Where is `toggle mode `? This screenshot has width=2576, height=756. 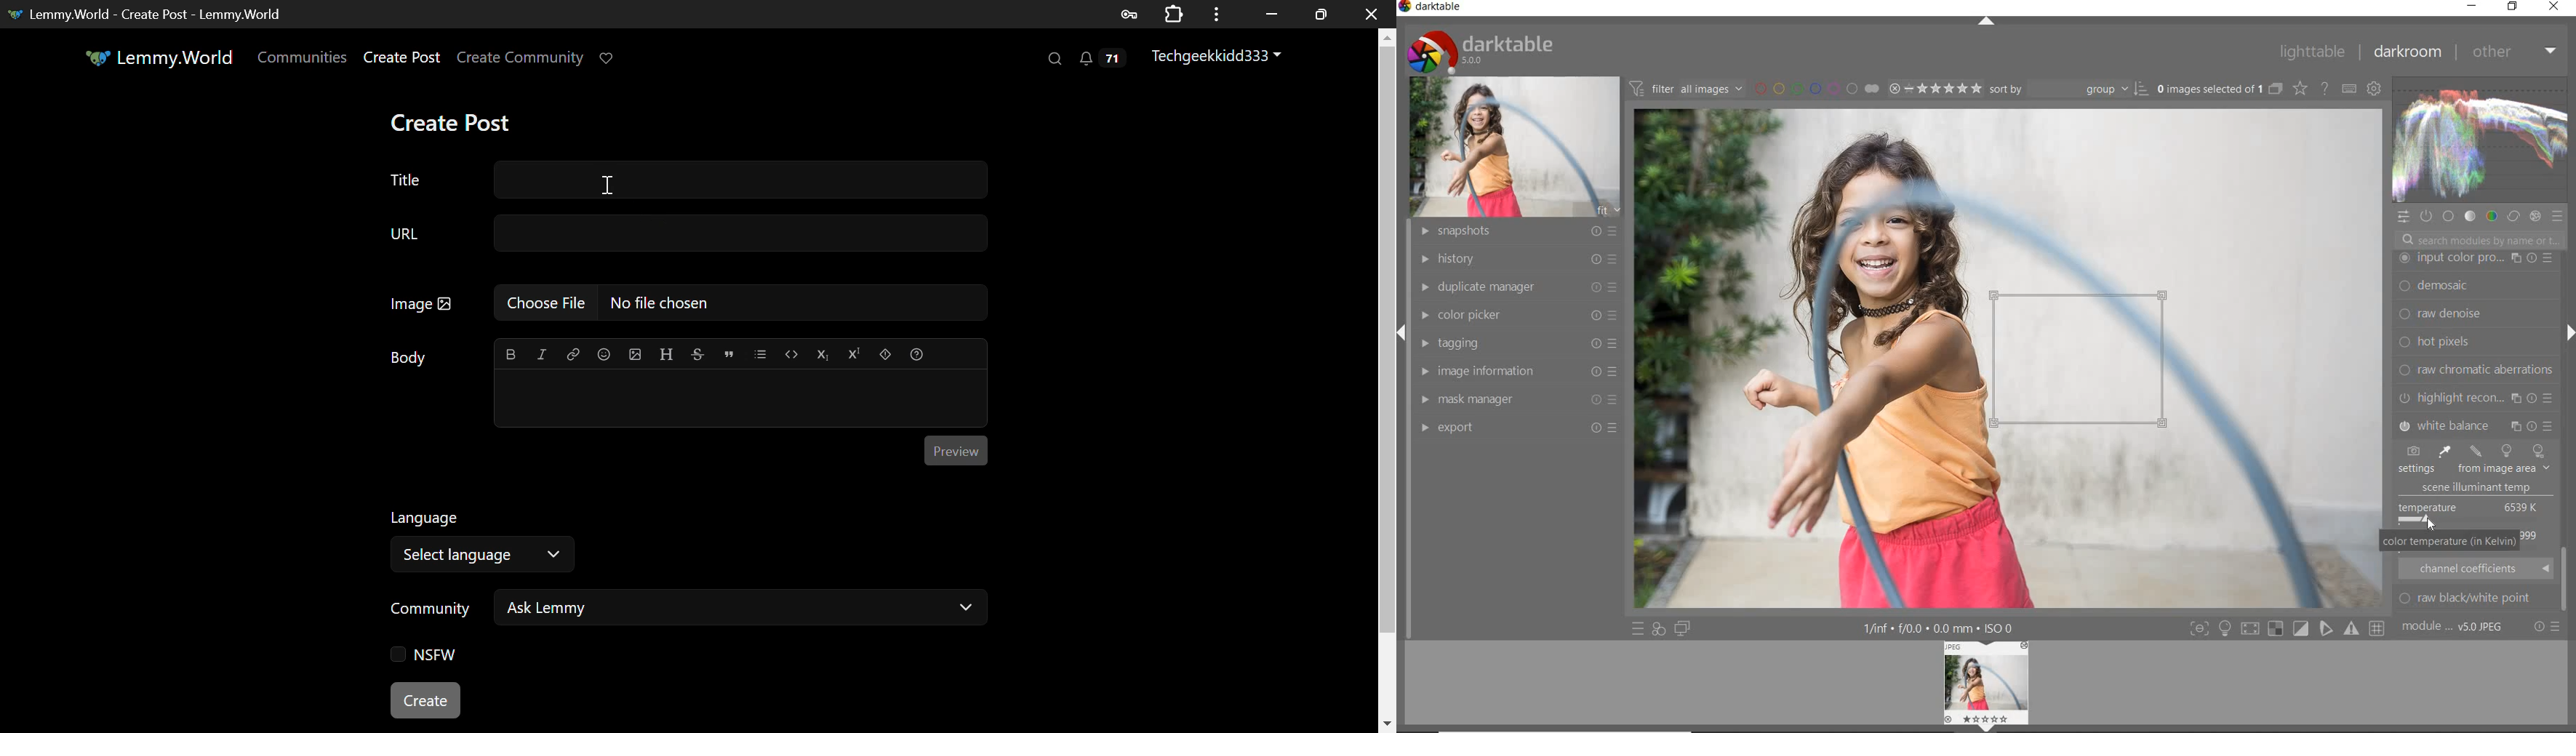 toggle mode  is located at coordinates (2327, 630).